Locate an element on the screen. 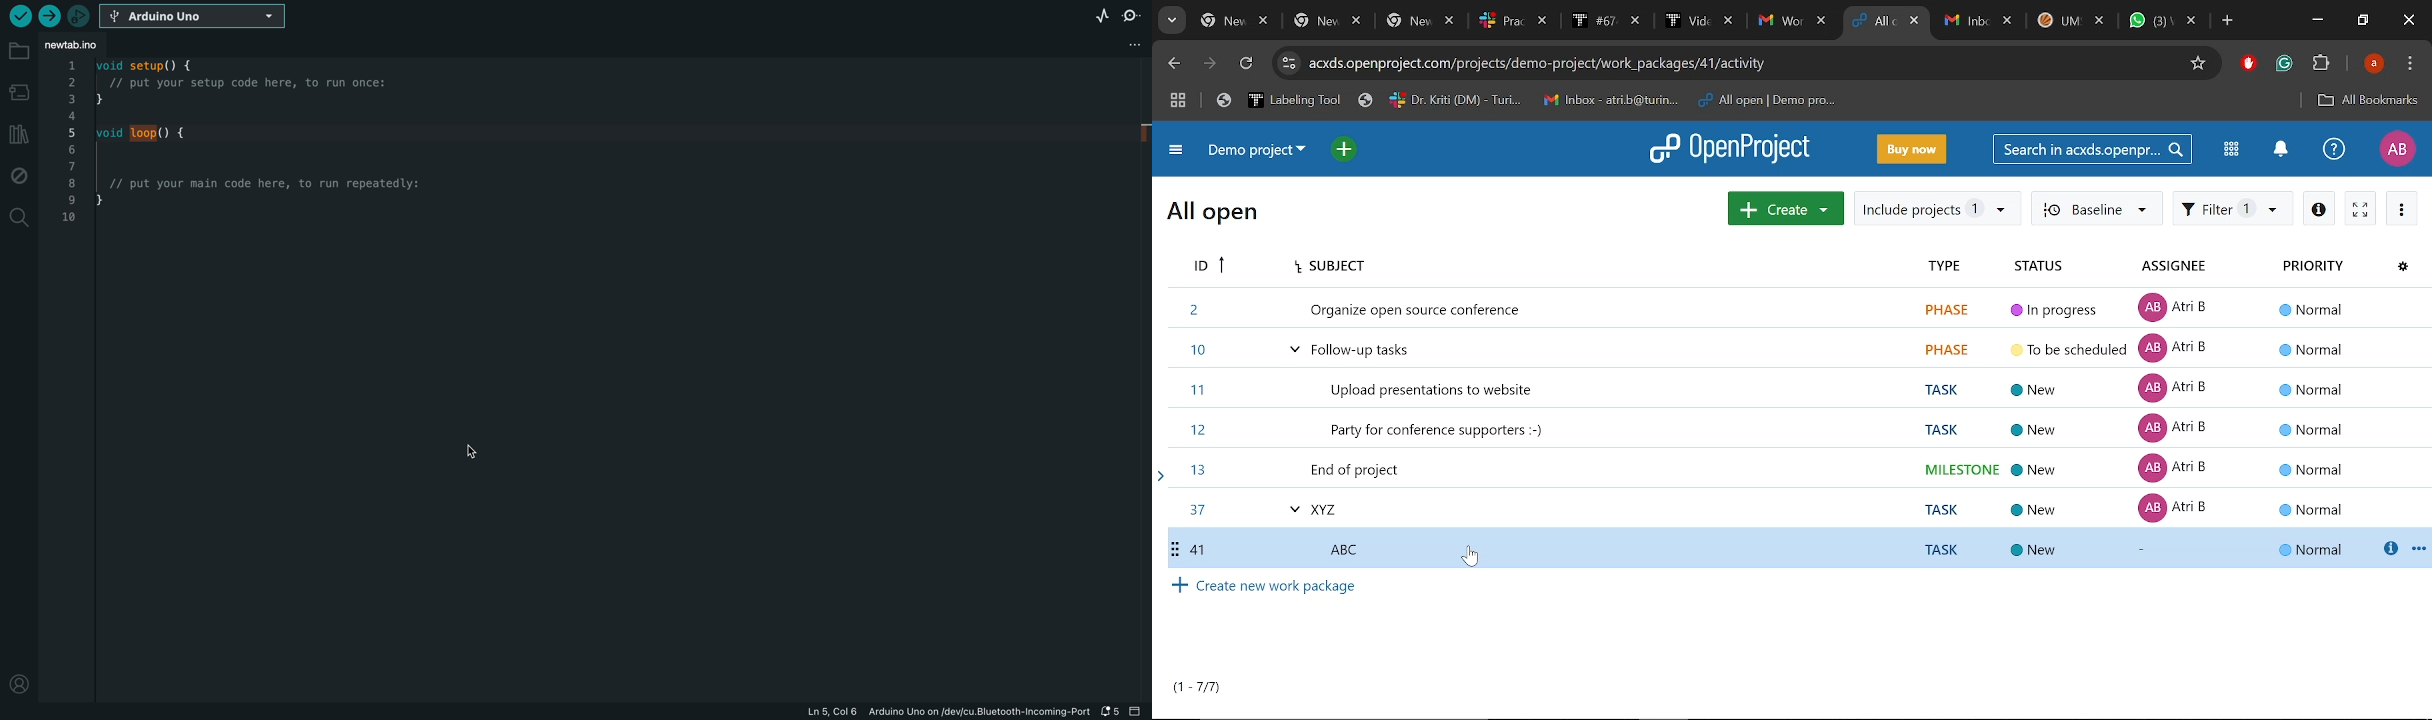  Configure view is located at coordinates (2403, 267).